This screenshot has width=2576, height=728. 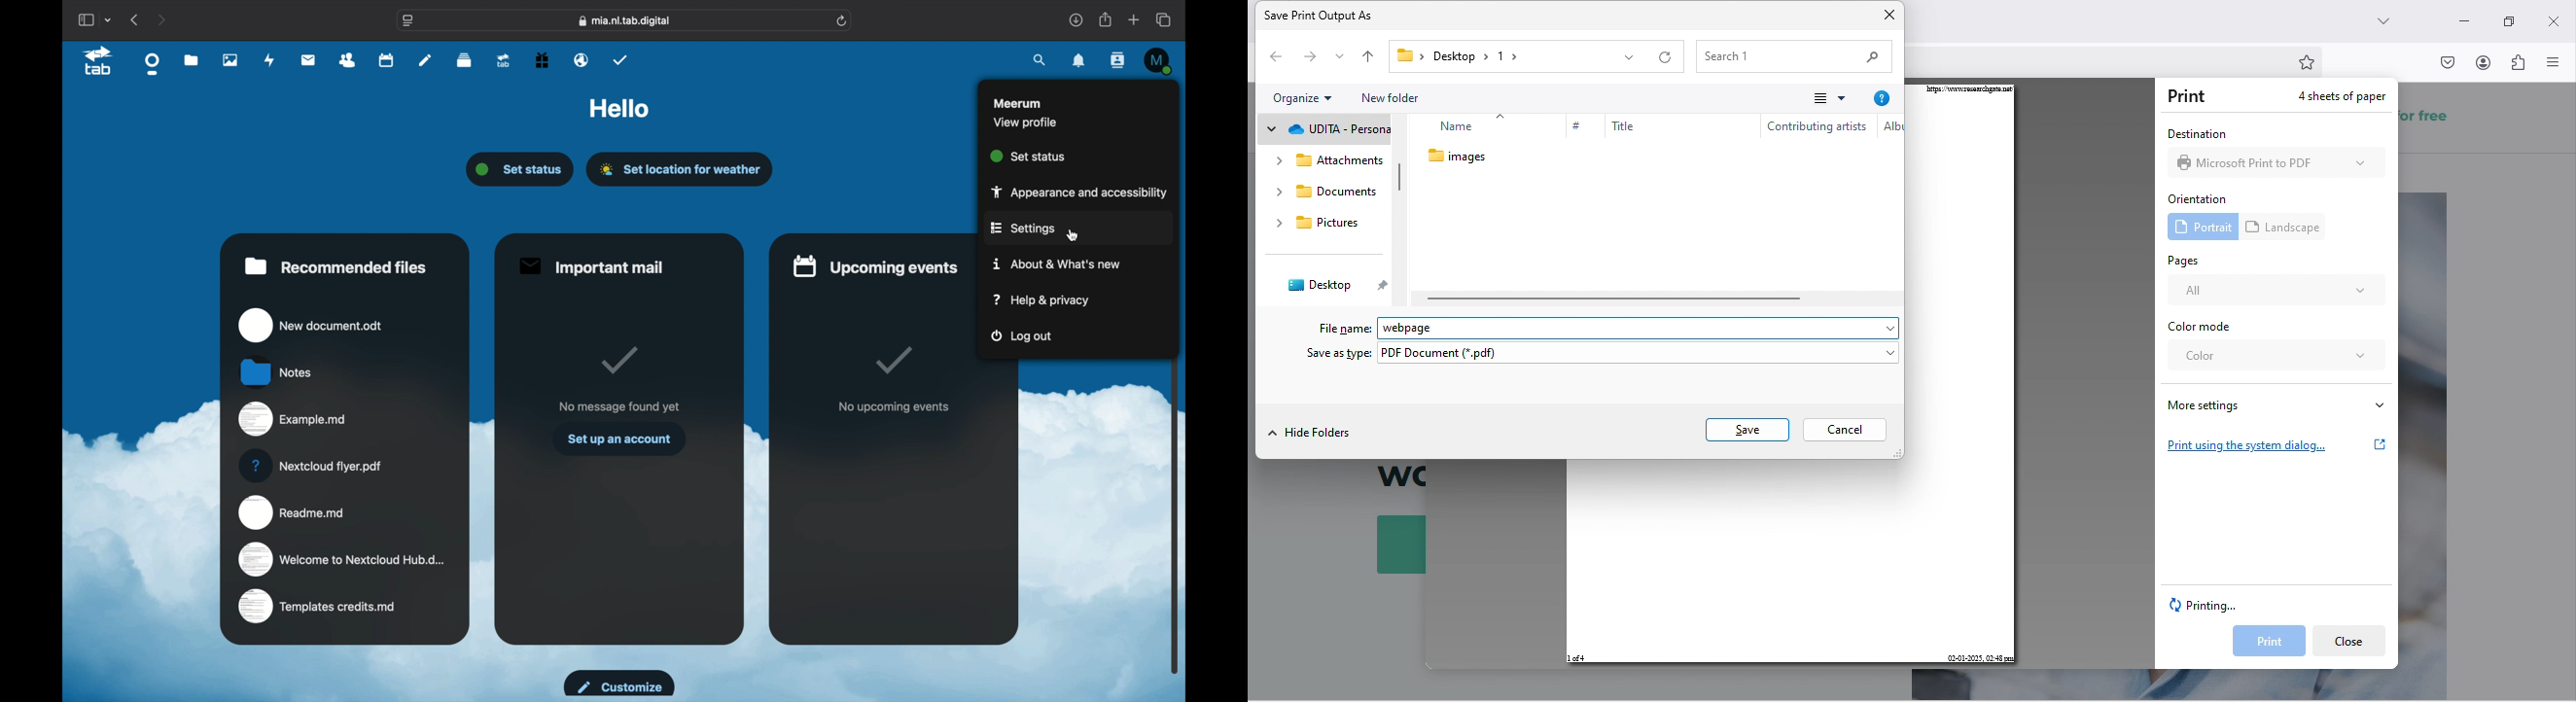 I want to click on help, so click(x=1879, y=99).